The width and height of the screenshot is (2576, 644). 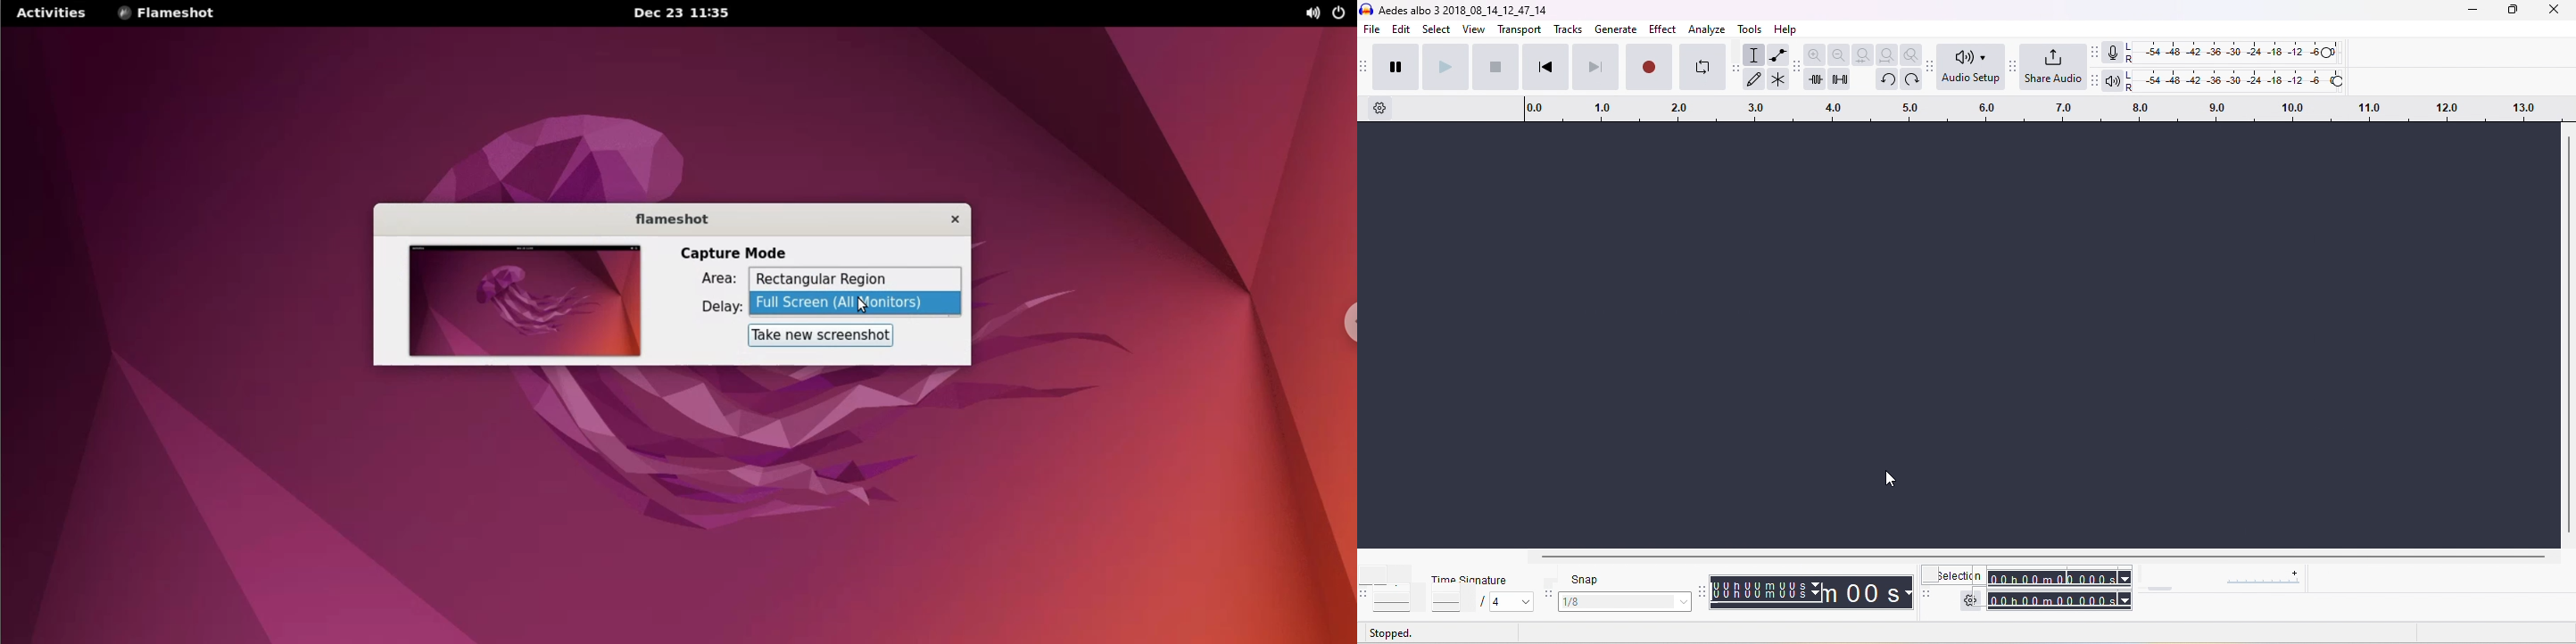 What do you see at coordinates (2568, 337) in the screenshot?
I see `vertical scroll bar` at bounding box center [2568, 337].